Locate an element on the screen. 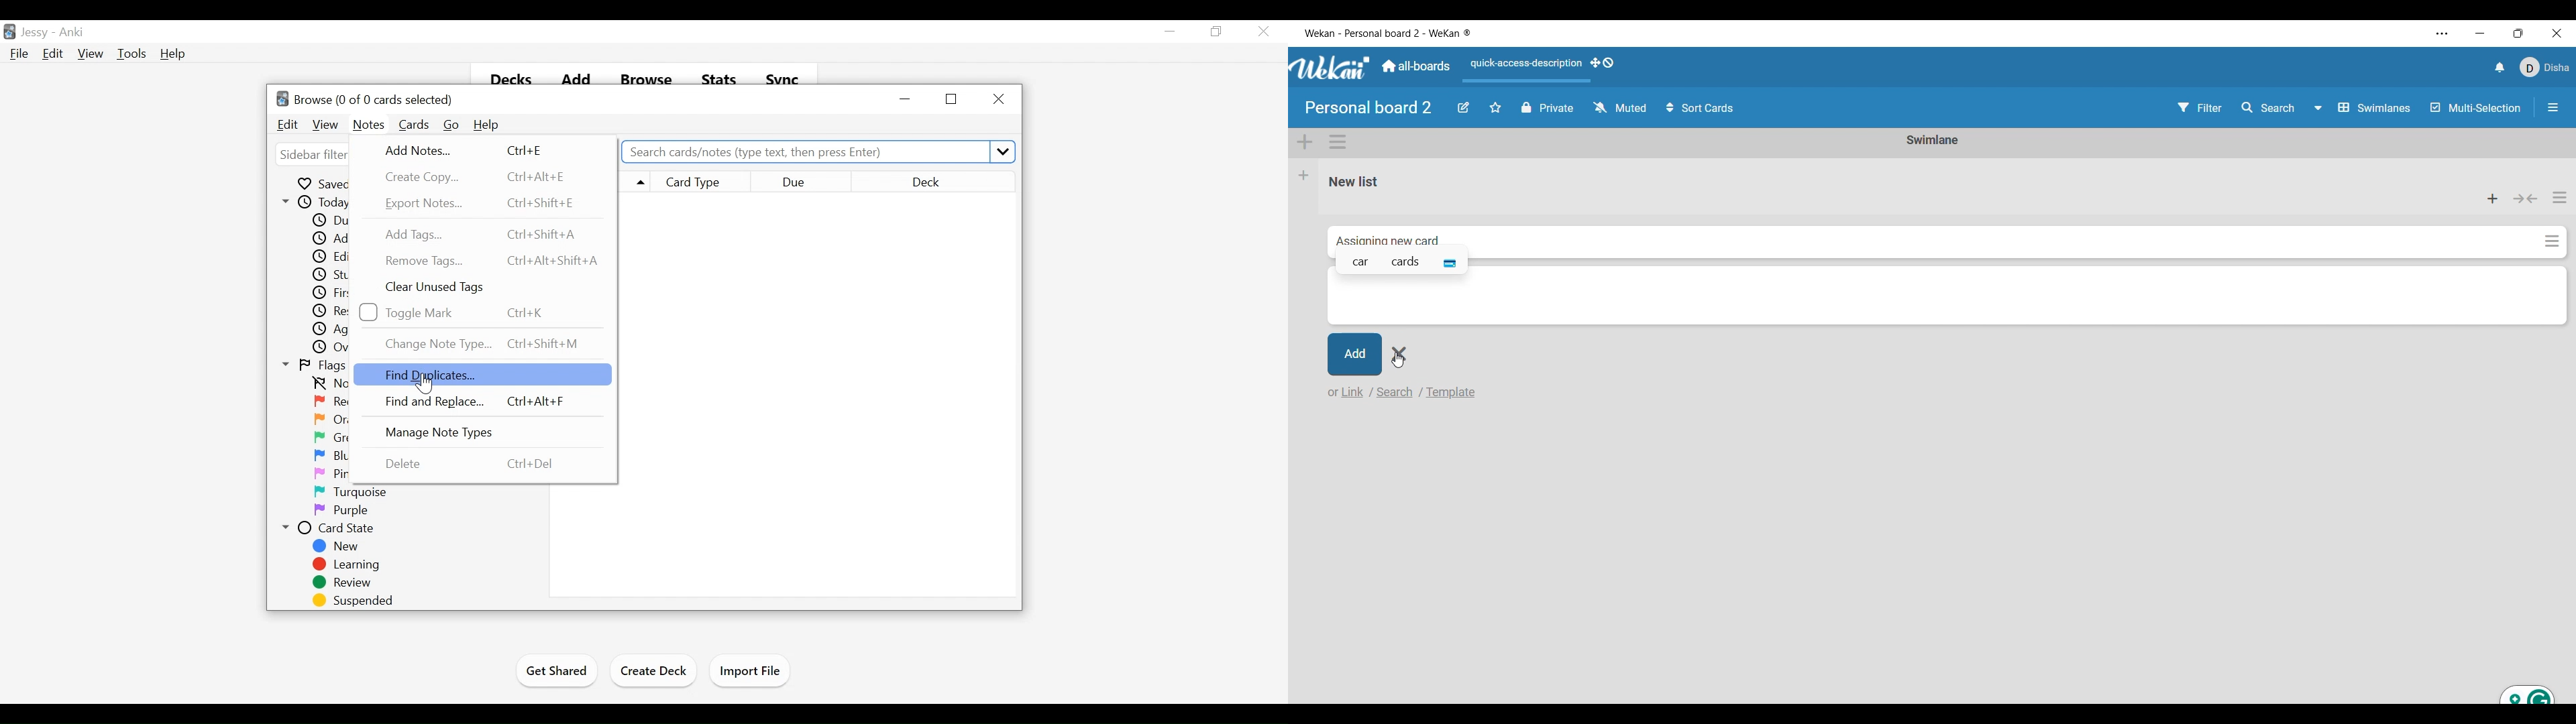 This screenshot has height=728, width=2576. Sync is located at coordinates (784, 77).